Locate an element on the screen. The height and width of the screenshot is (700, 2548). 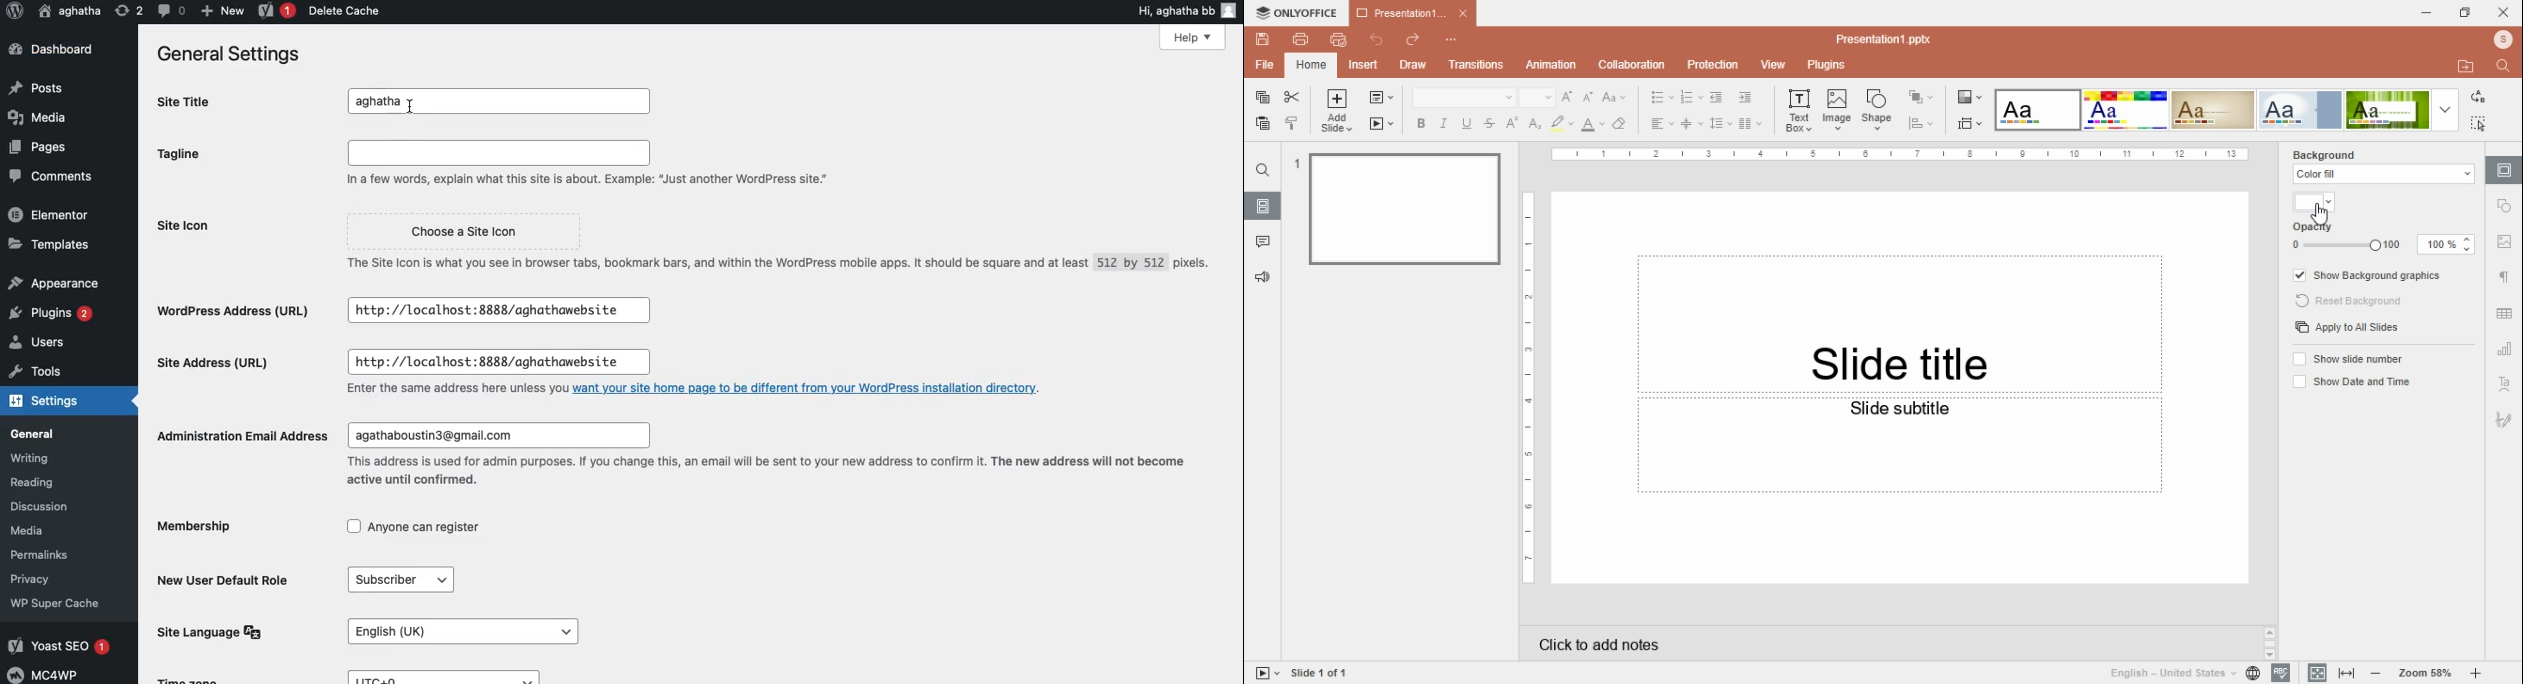
text box is located at coordinates (1900, 321).